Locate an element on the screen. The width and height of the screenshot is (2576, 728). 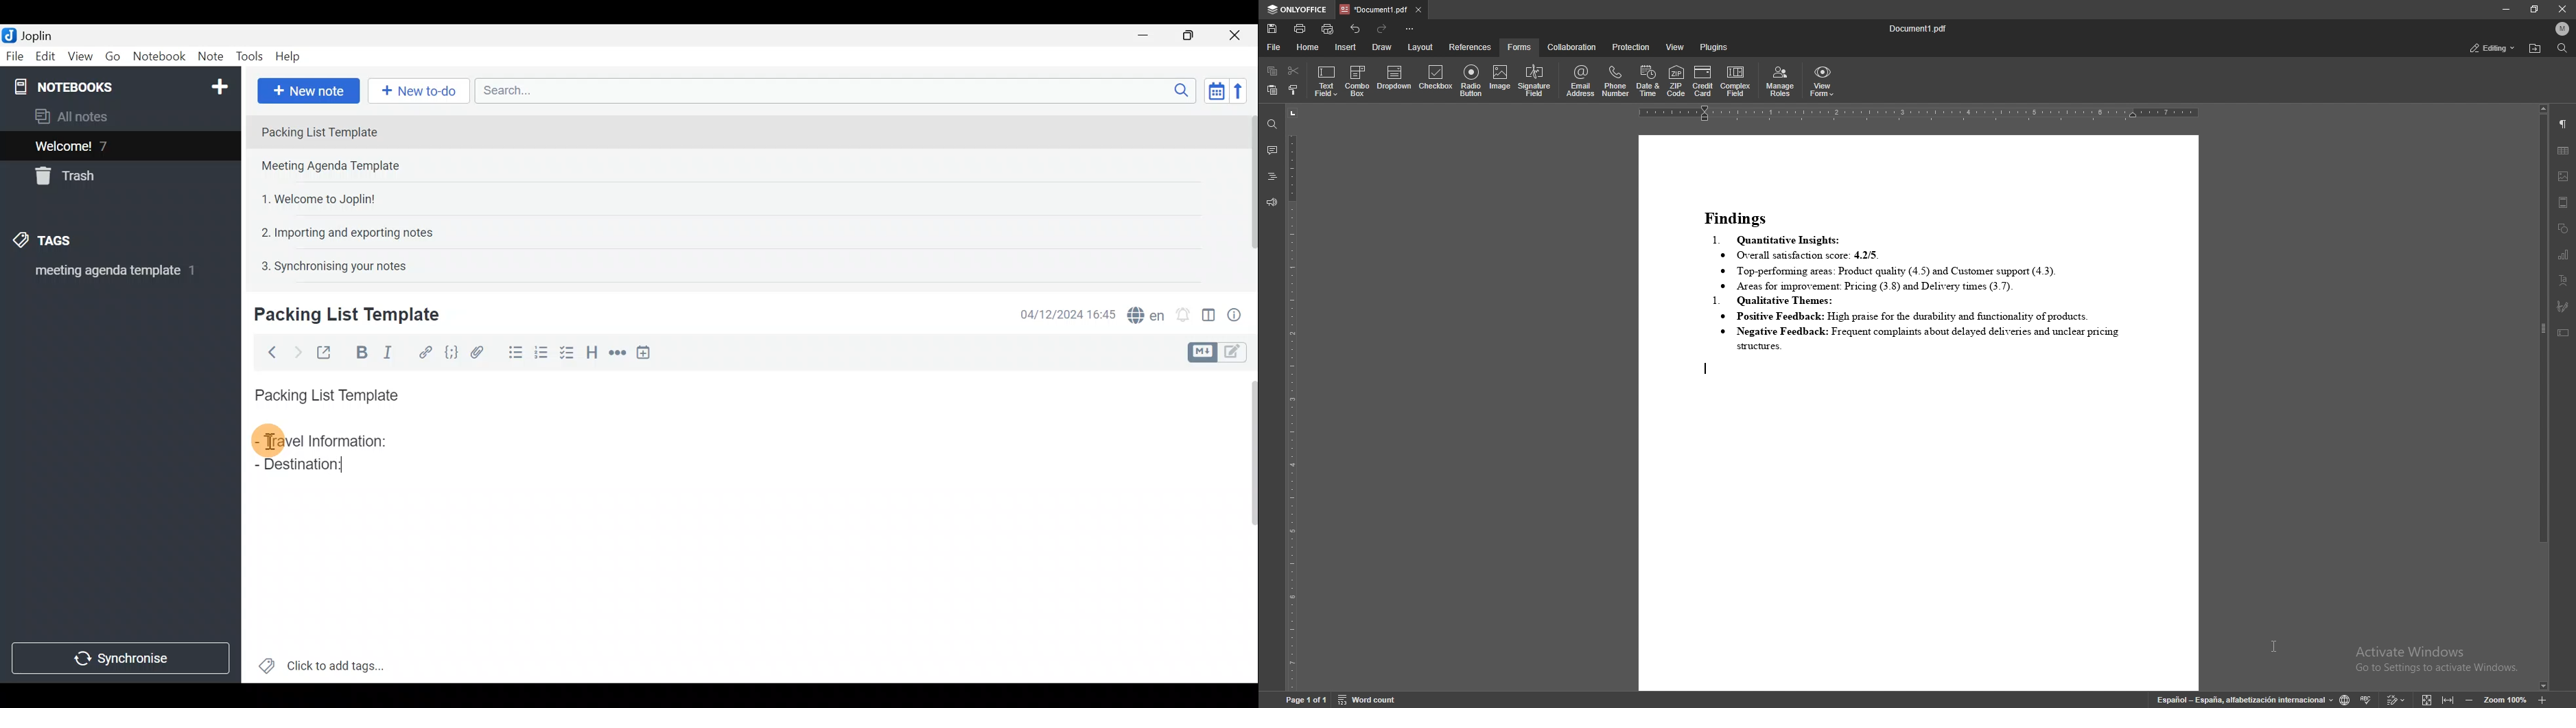
Tags is located at coordinates (64, 243).